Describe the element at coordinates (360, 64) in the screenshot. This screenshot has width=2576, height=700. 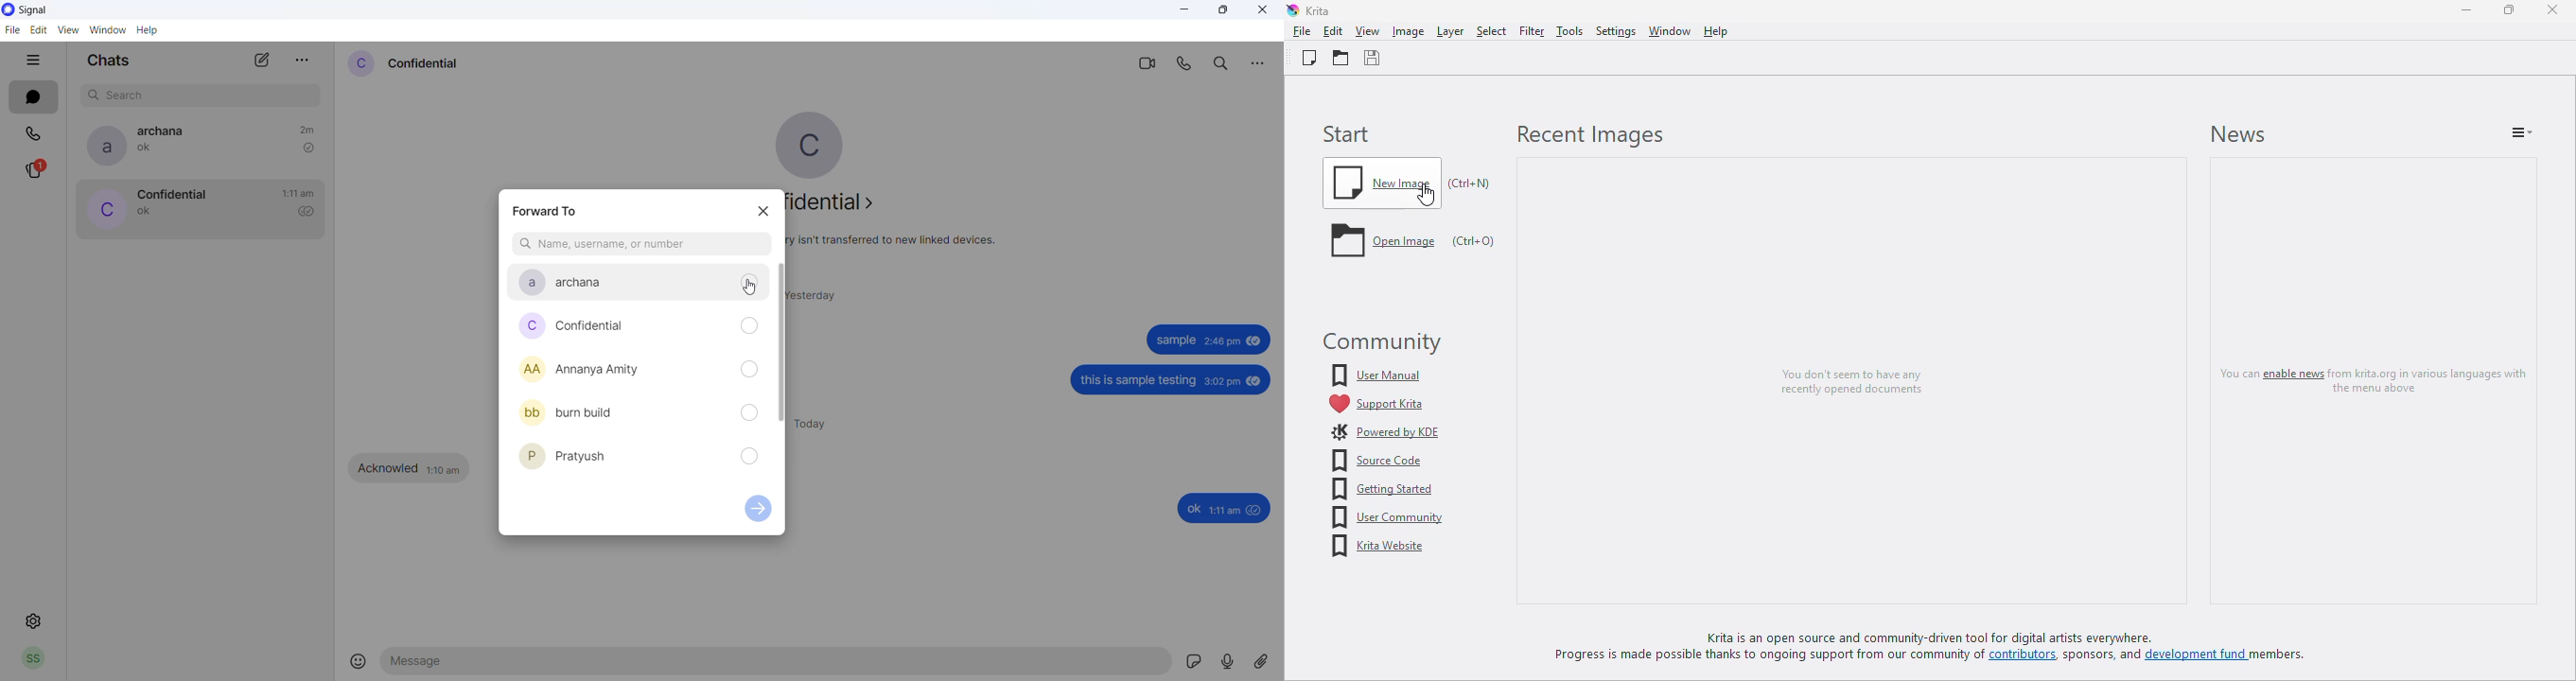
I see `contact profile picture` at that location.